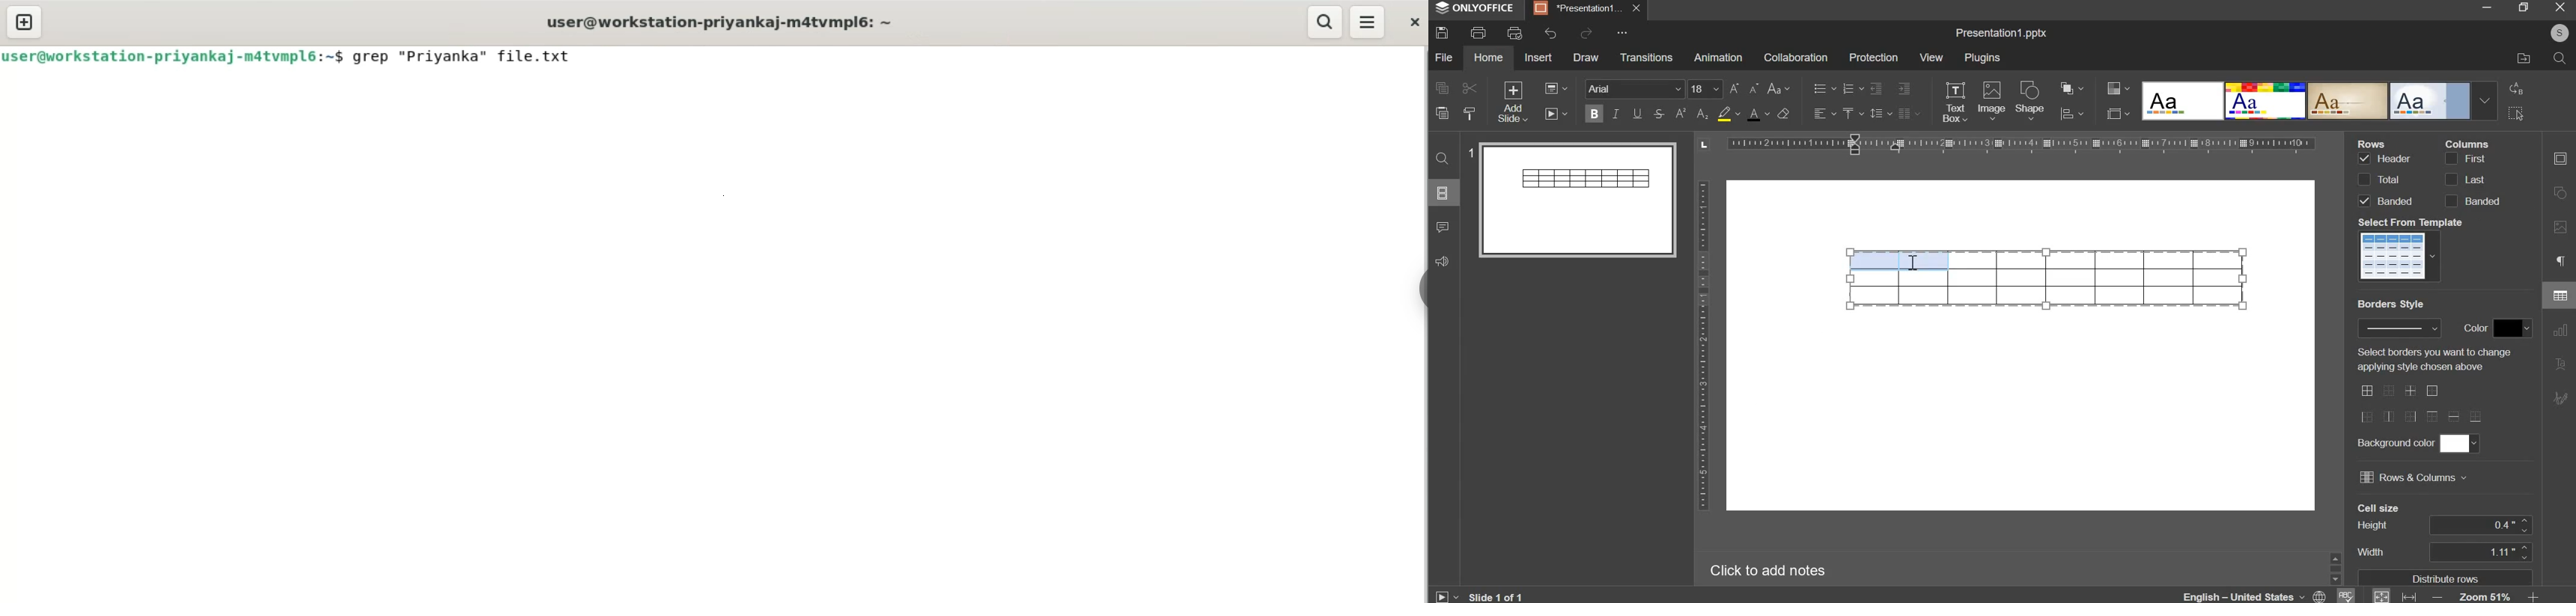 This screenshot has height=616, width=2576. Describe the element at coordinates (1471, 114) in the screenshot. I see `copy style` at that location.